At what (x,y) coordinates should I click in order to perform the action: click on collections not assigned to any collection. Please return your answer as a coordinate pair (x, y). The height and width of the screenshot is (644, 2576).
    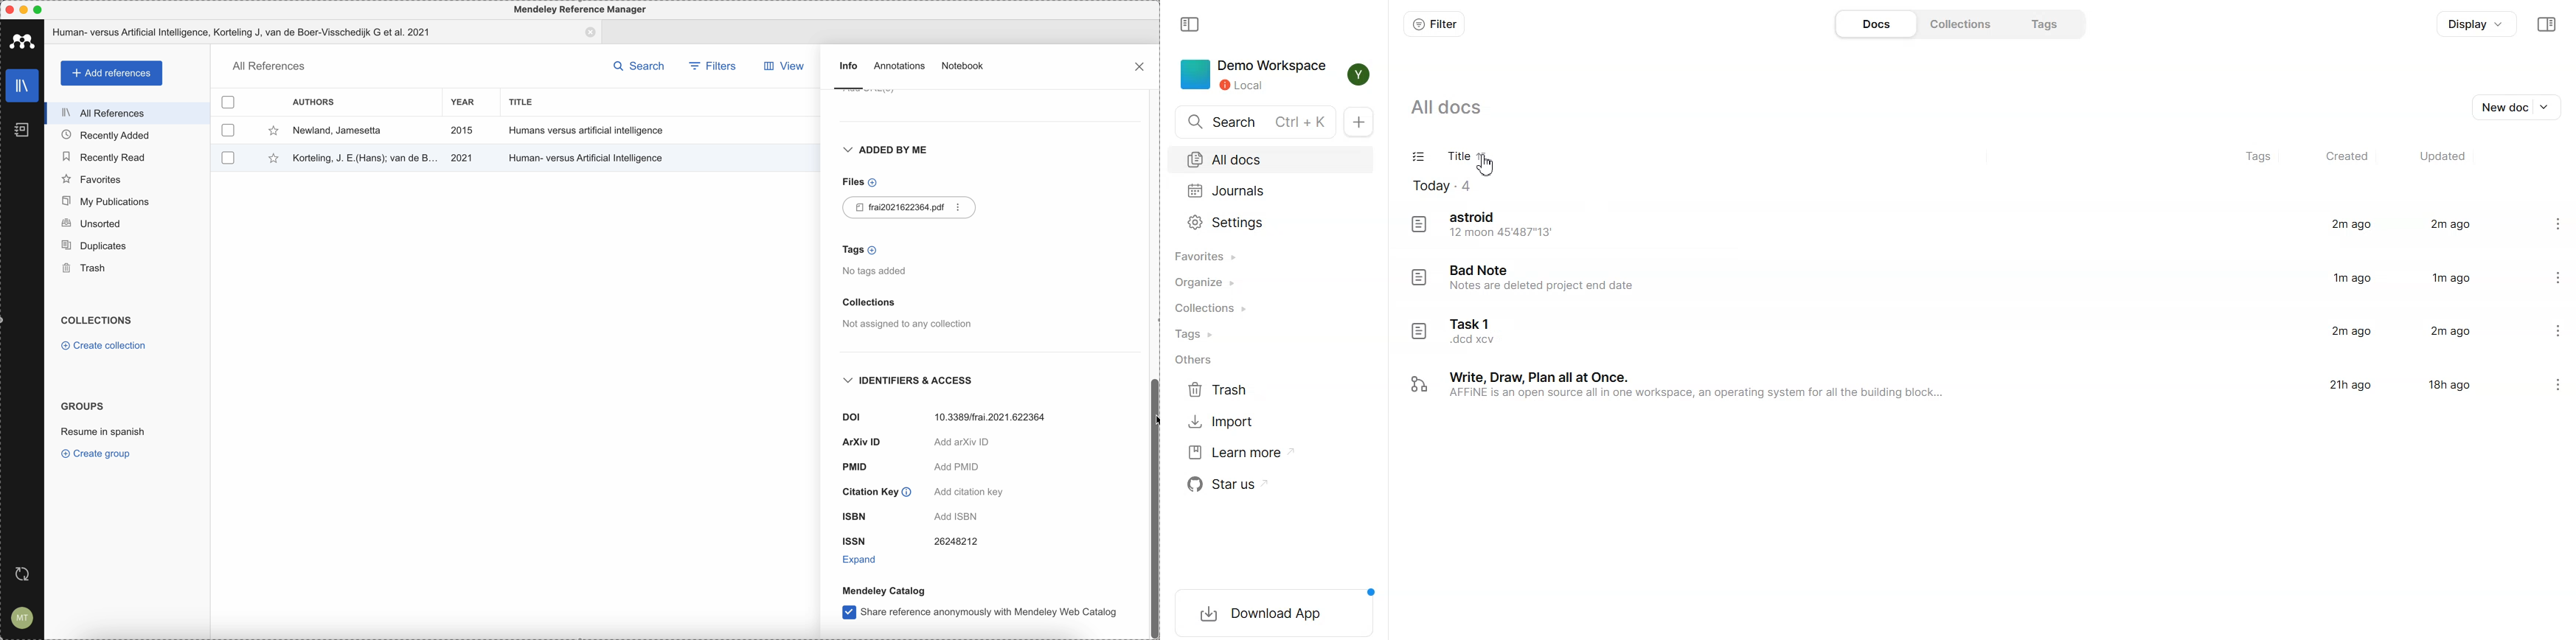
    Looking at the image, I should click on (905, 314).